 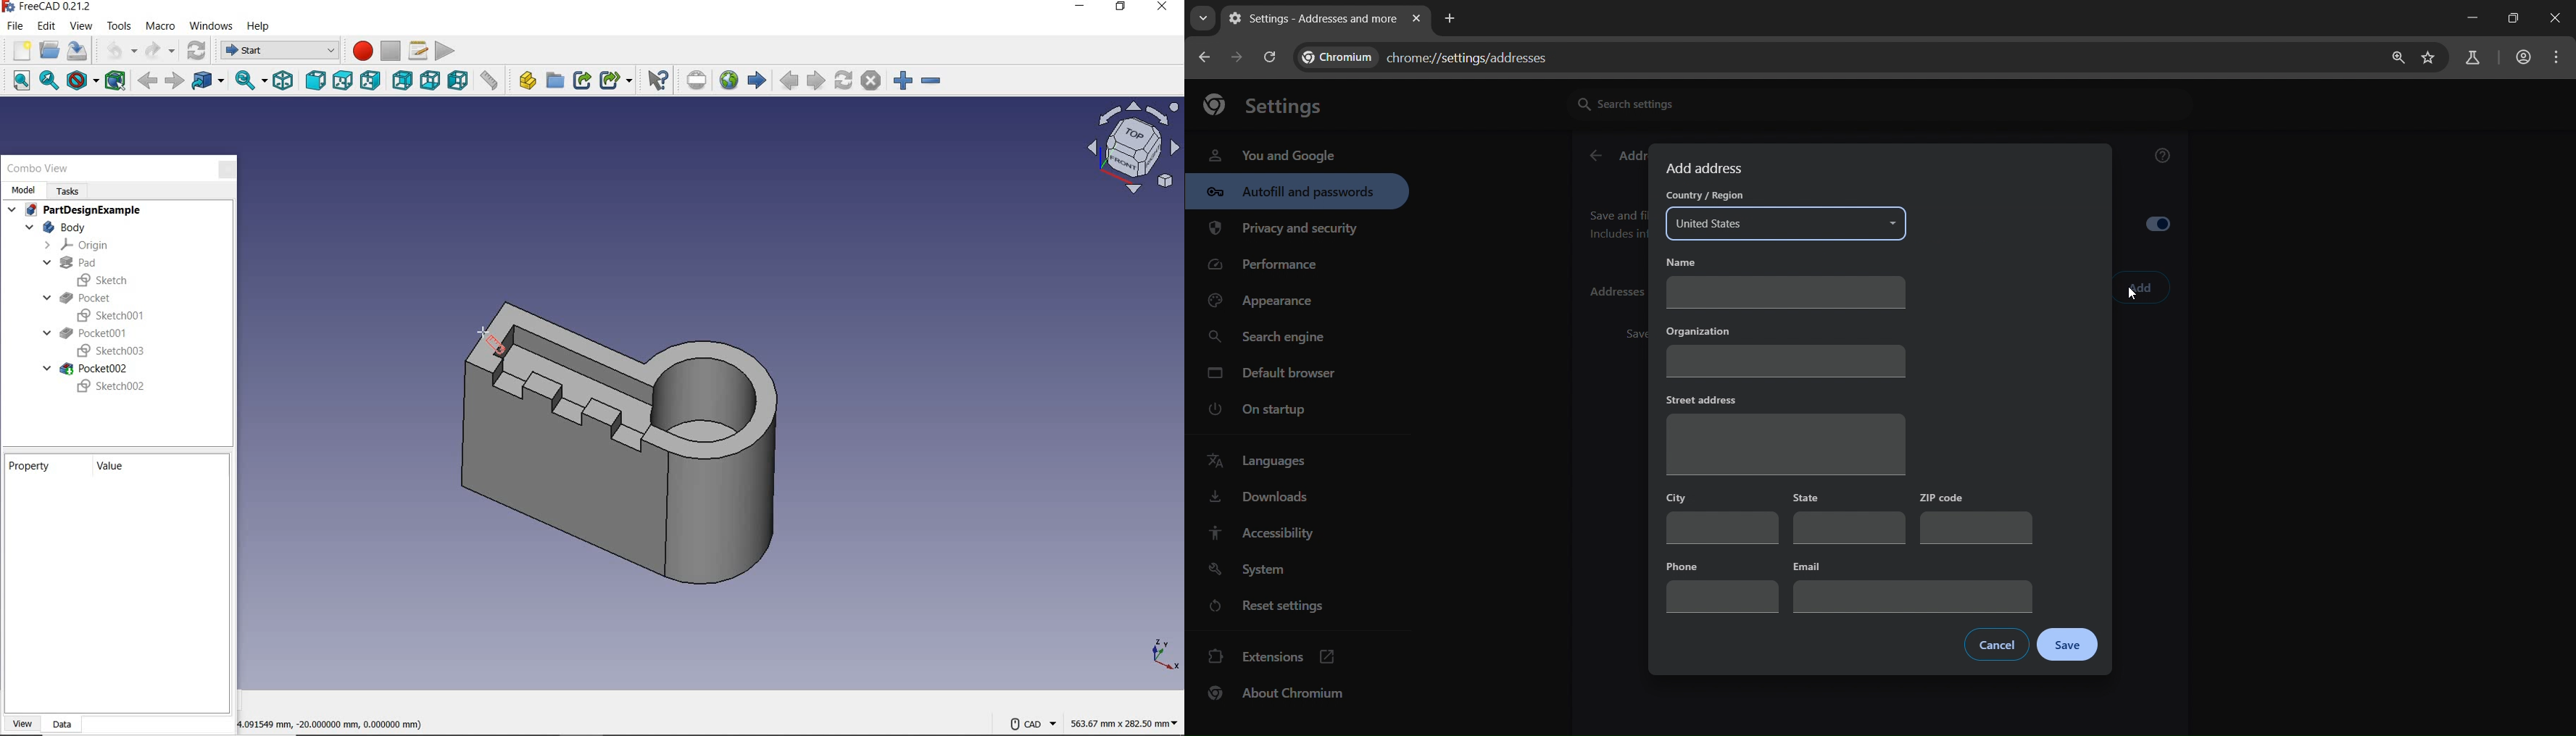 I want to click on save, so click(x=2069, y=645).